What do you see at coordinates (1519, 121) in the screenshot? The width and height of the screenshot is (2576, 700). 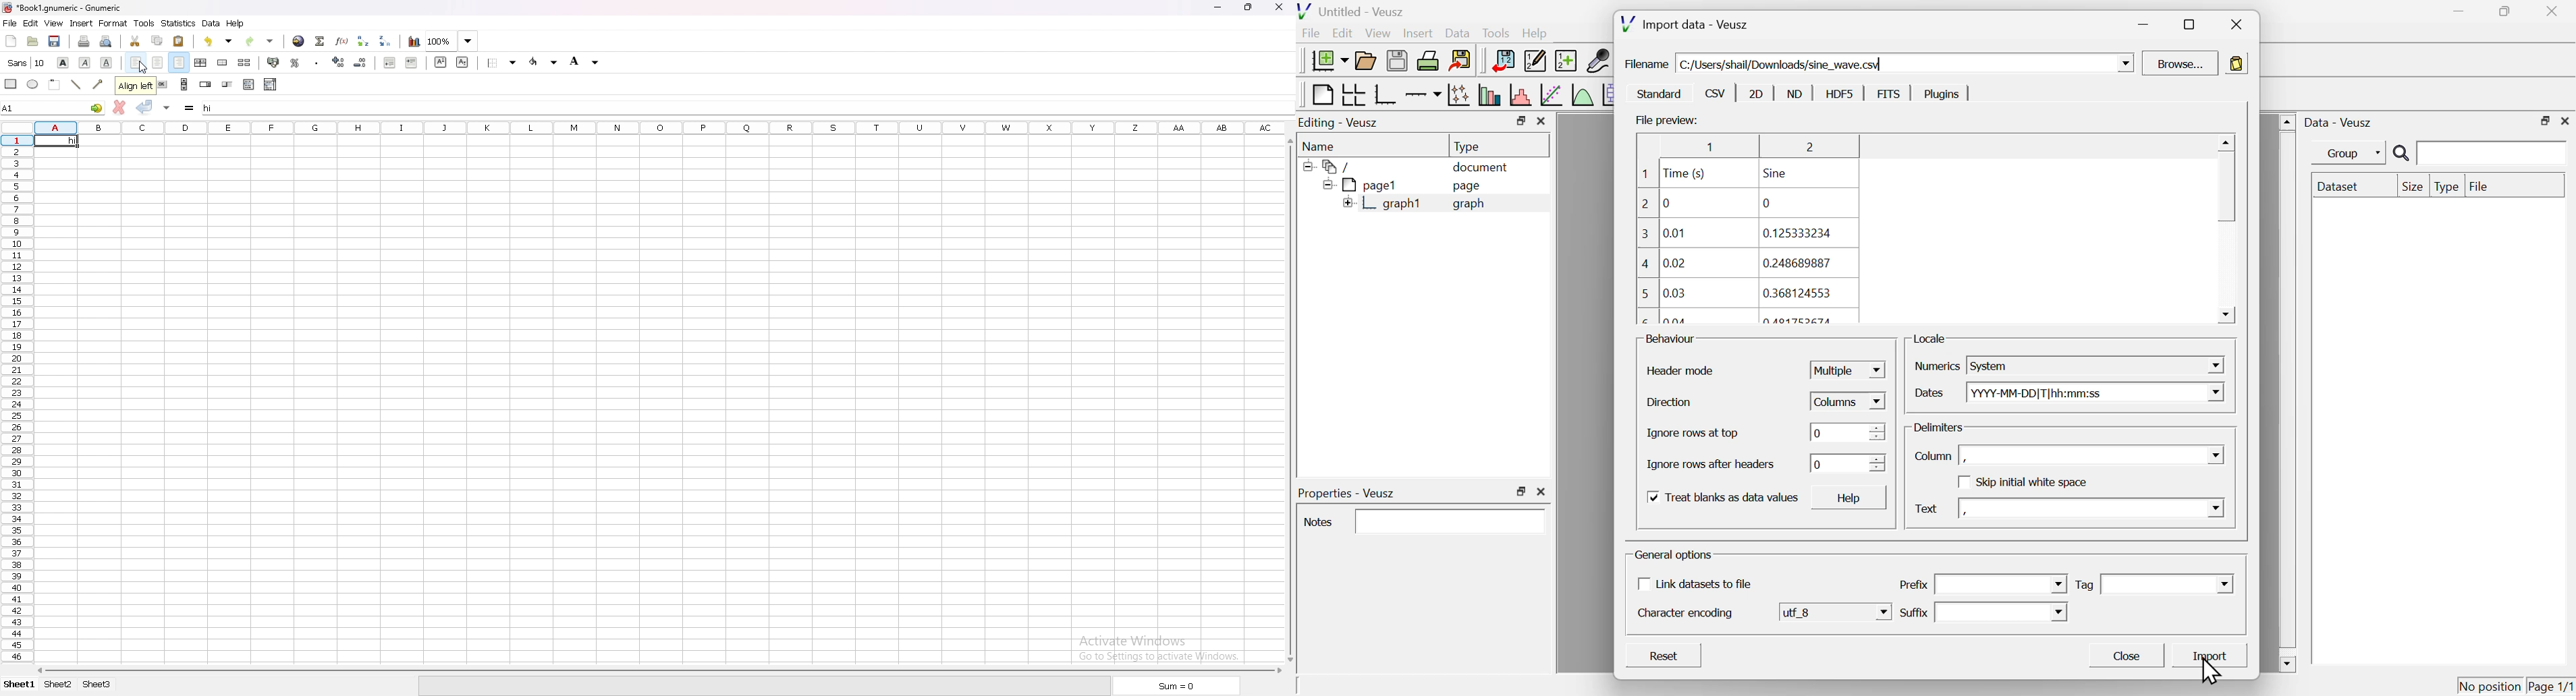 I see `maximize` at bounding box center [1519, 121].